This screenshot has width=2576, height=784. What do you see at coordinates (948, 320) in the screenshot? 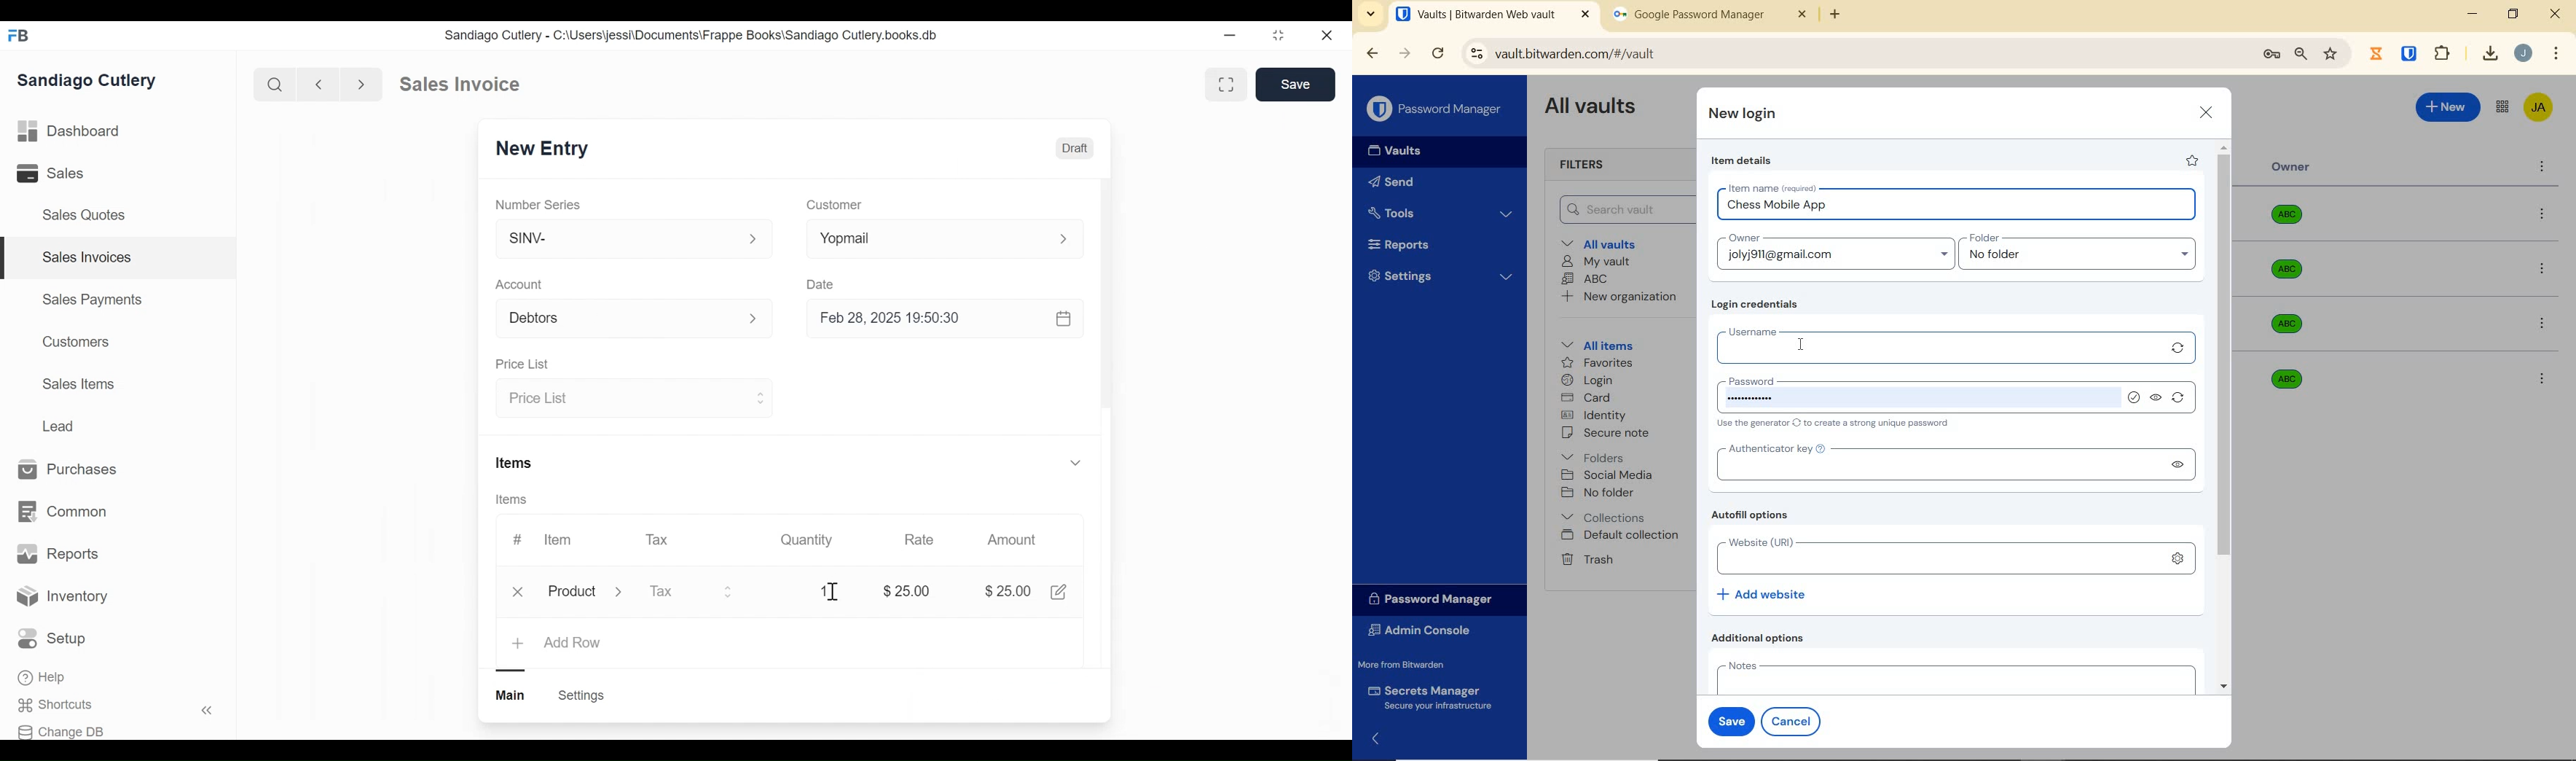
I see `Feb 28, 2025 19:50:30 &` at bounding box center [948, 320].